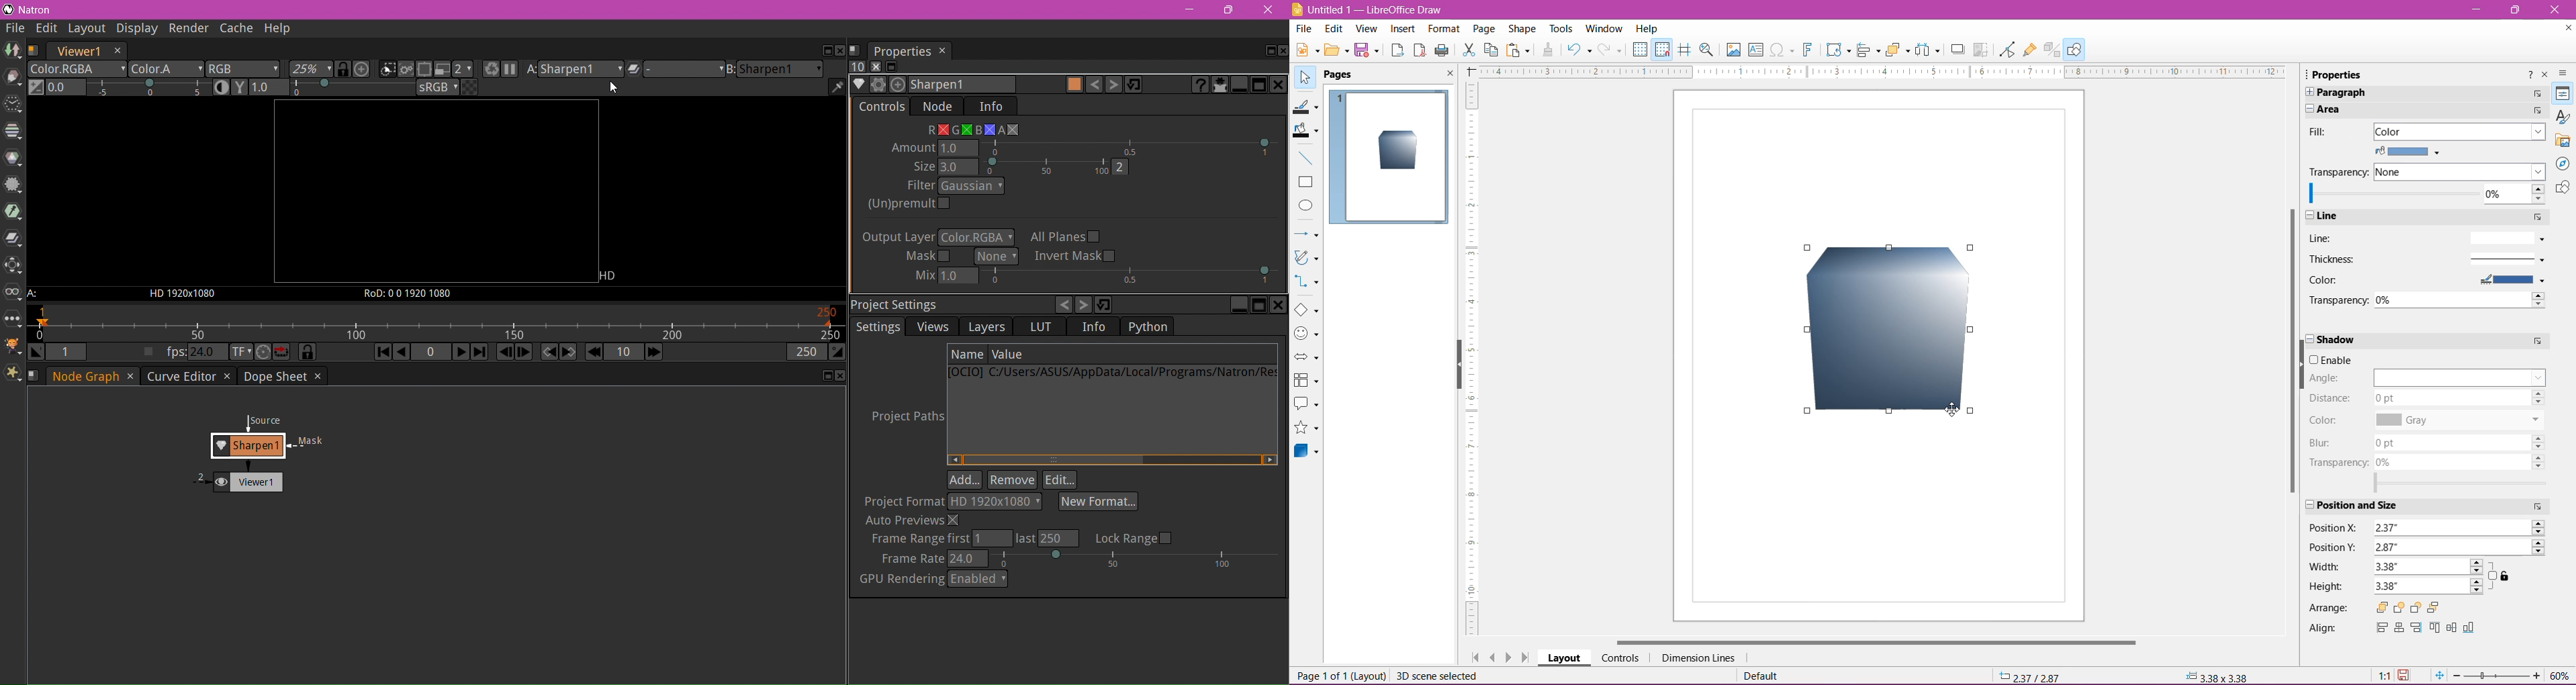 The width and height of the screenshot is (2576, 700). What do you see at coordinates (1443, 29) in the screenshot?
I see `Format` at bounding box center [1443, 29].